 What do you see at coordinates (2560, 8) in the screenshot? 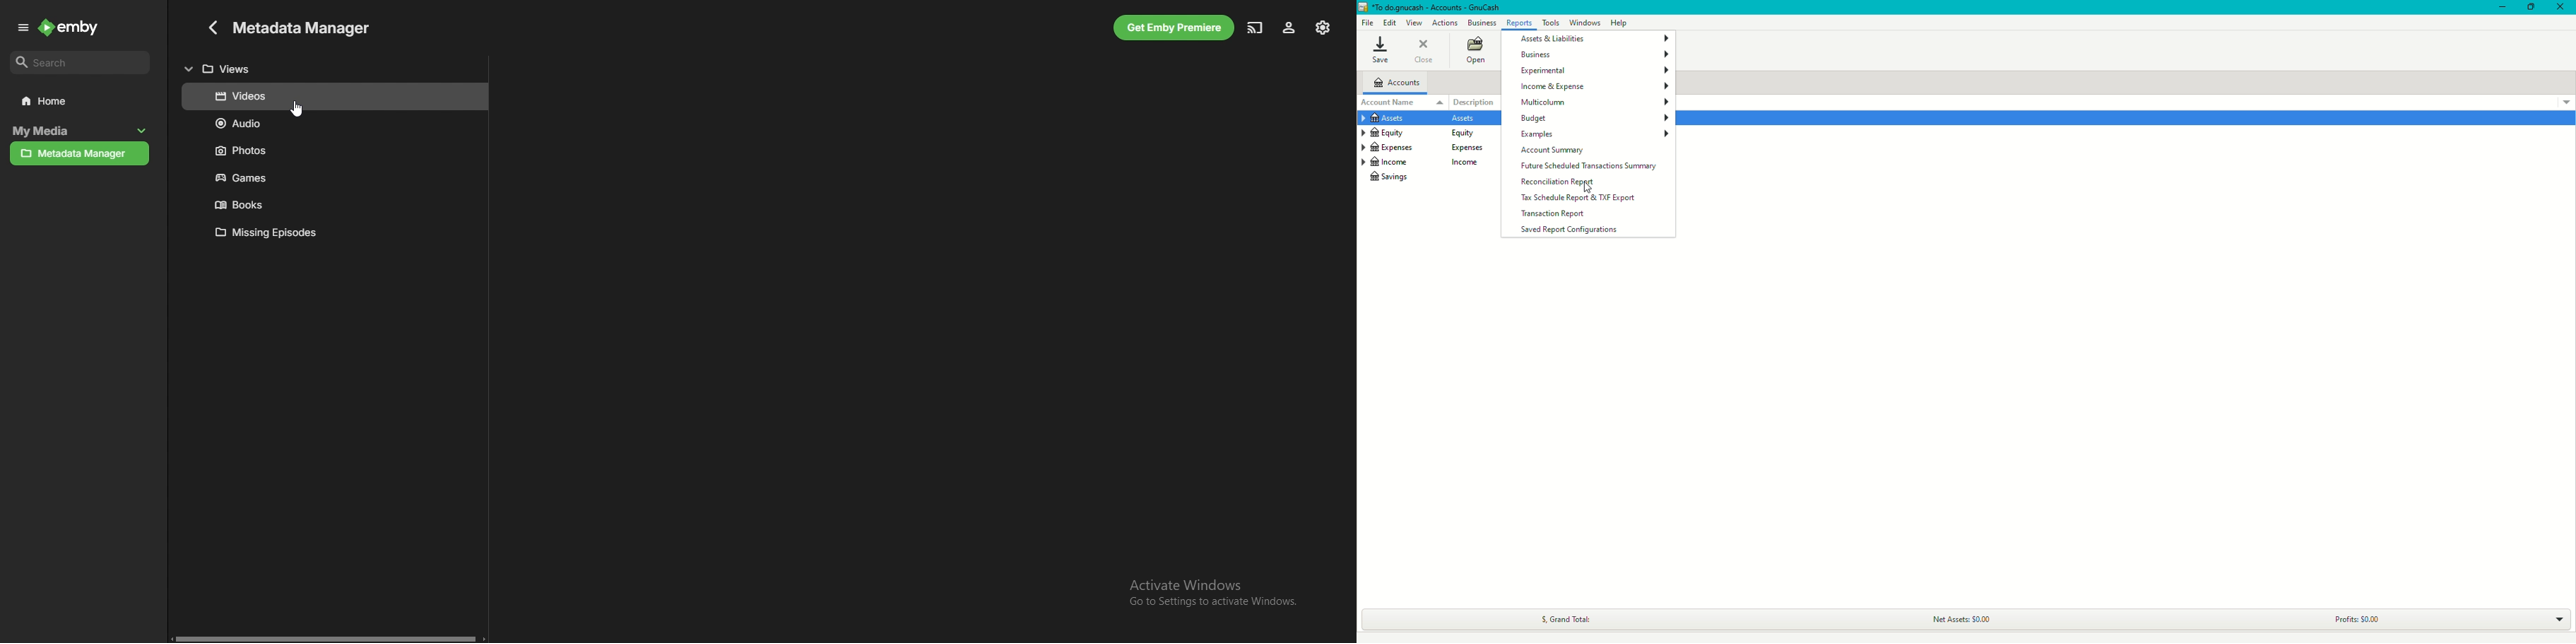
I see `Close` at bounding box center [2560, 8].